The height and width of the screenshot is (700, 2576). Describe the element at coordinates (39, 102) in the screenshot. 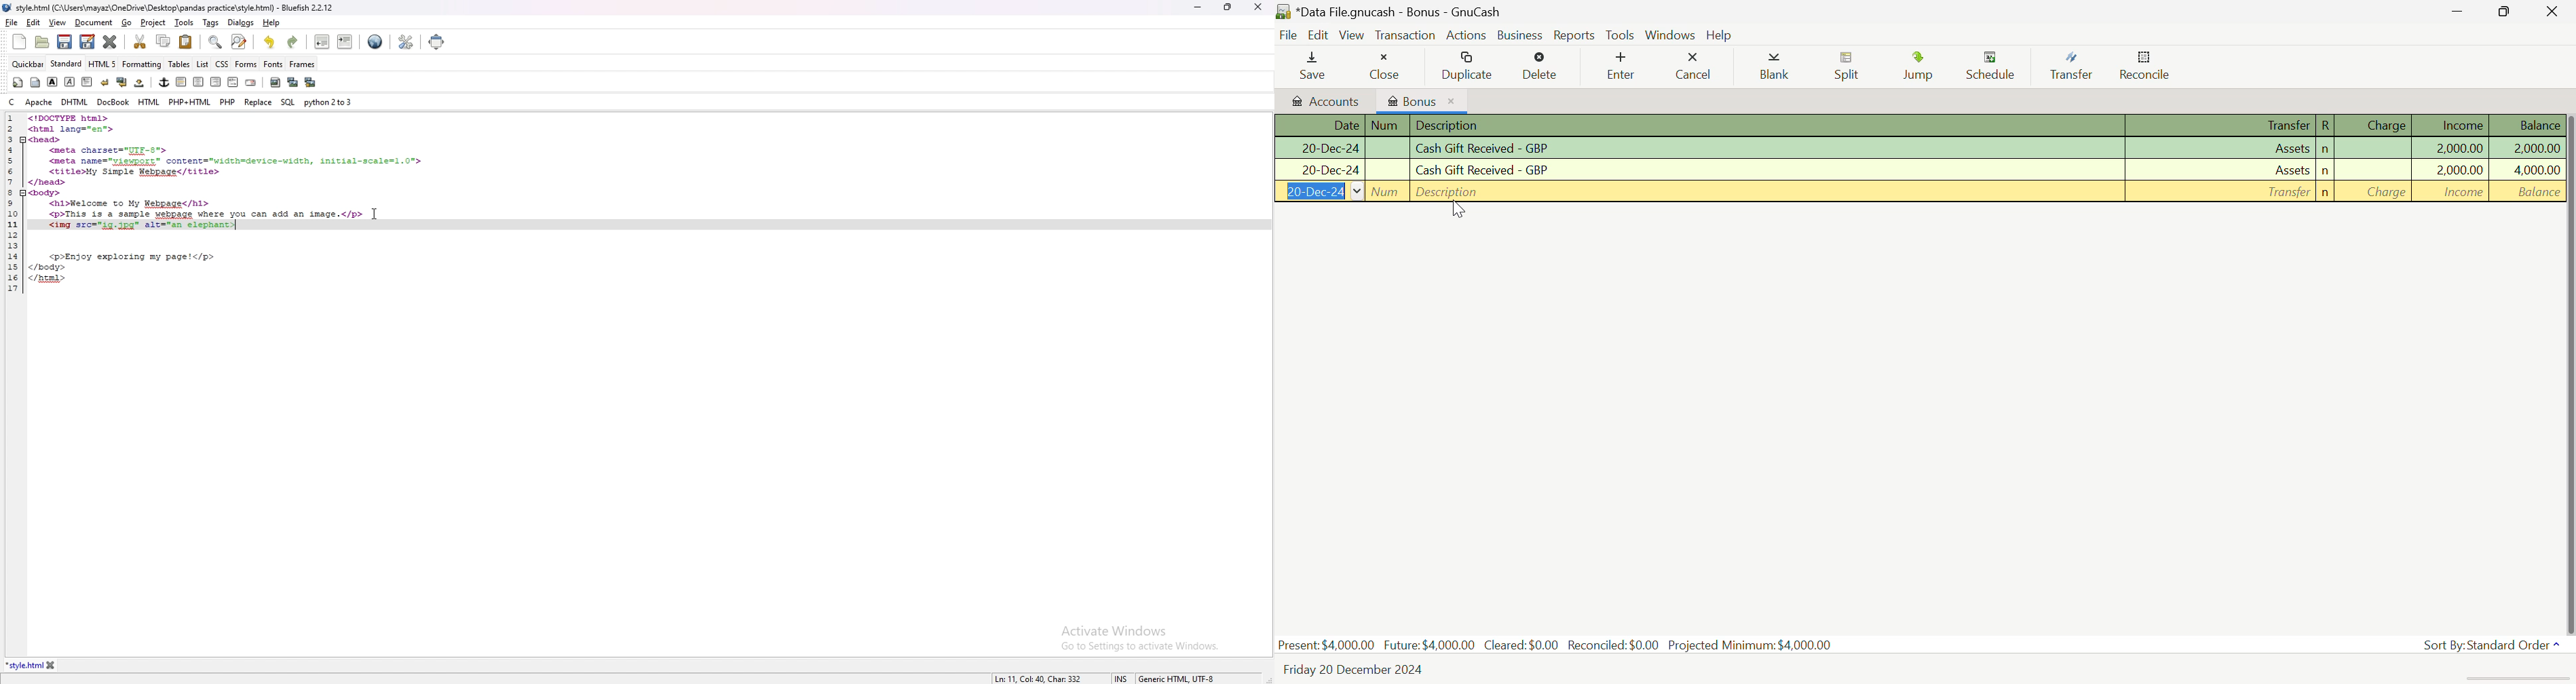

I see `apache` at that location.